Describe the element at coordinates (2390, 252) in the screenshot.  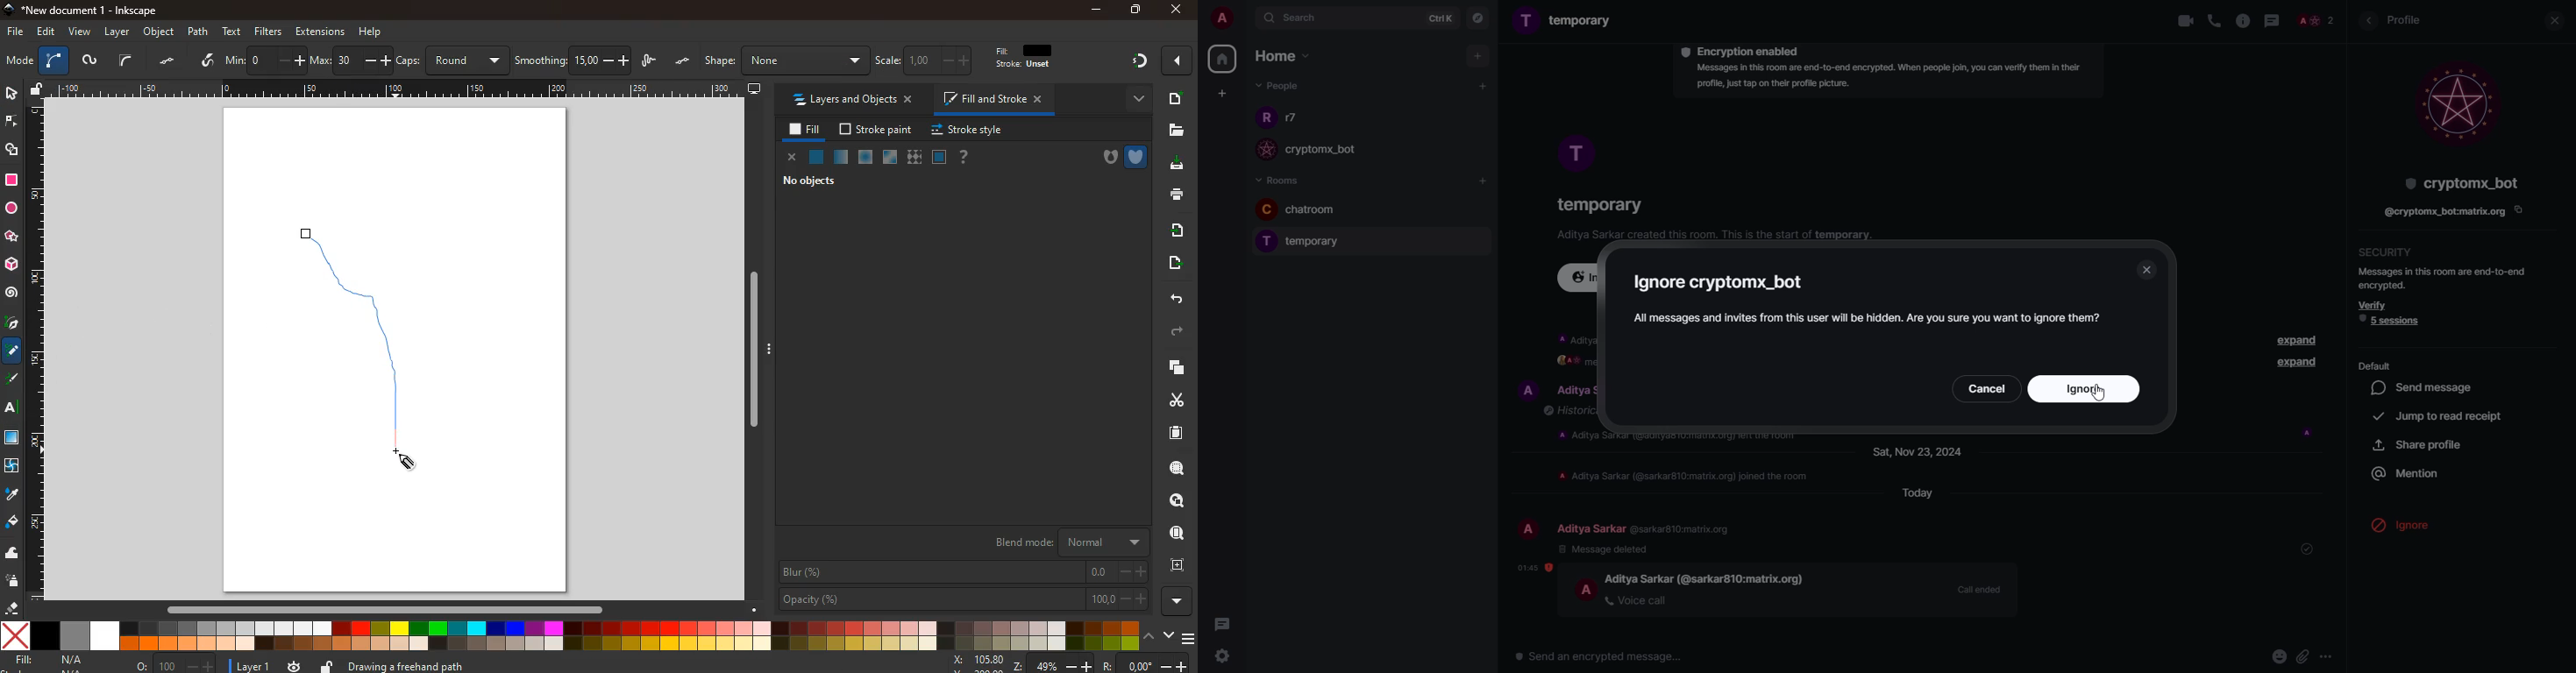
I see `security` at that location.